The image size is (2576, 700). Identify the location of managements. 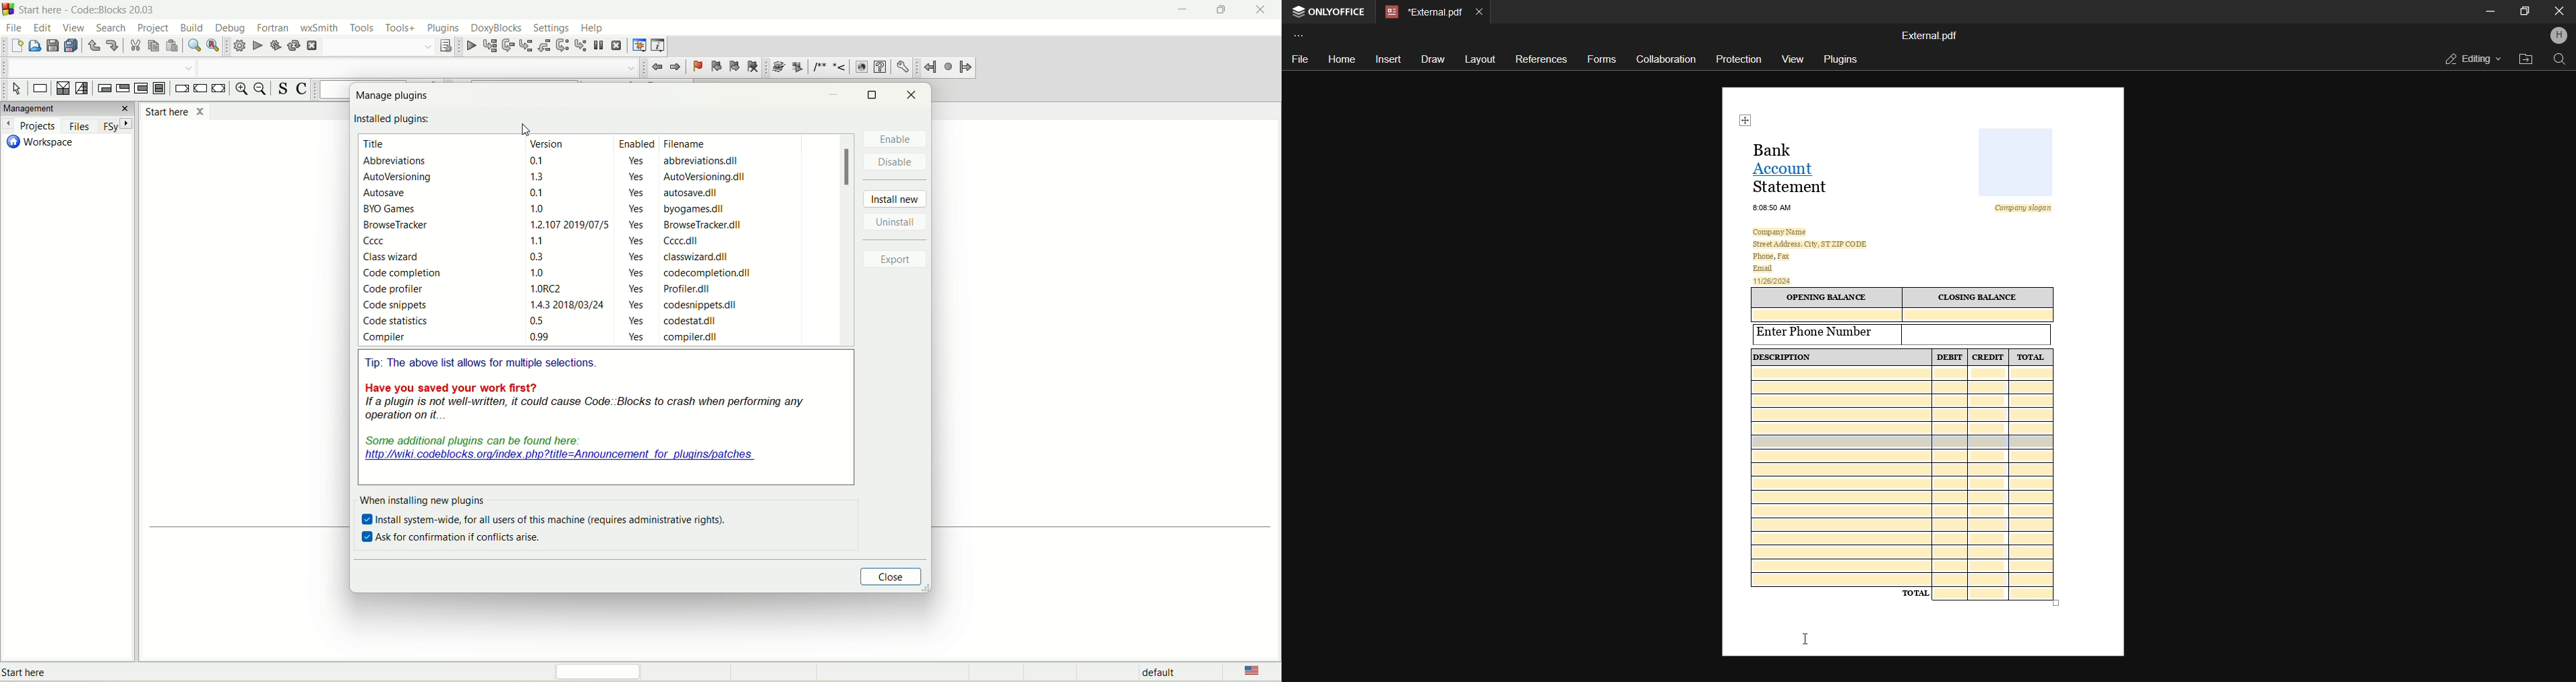
(67, 109).